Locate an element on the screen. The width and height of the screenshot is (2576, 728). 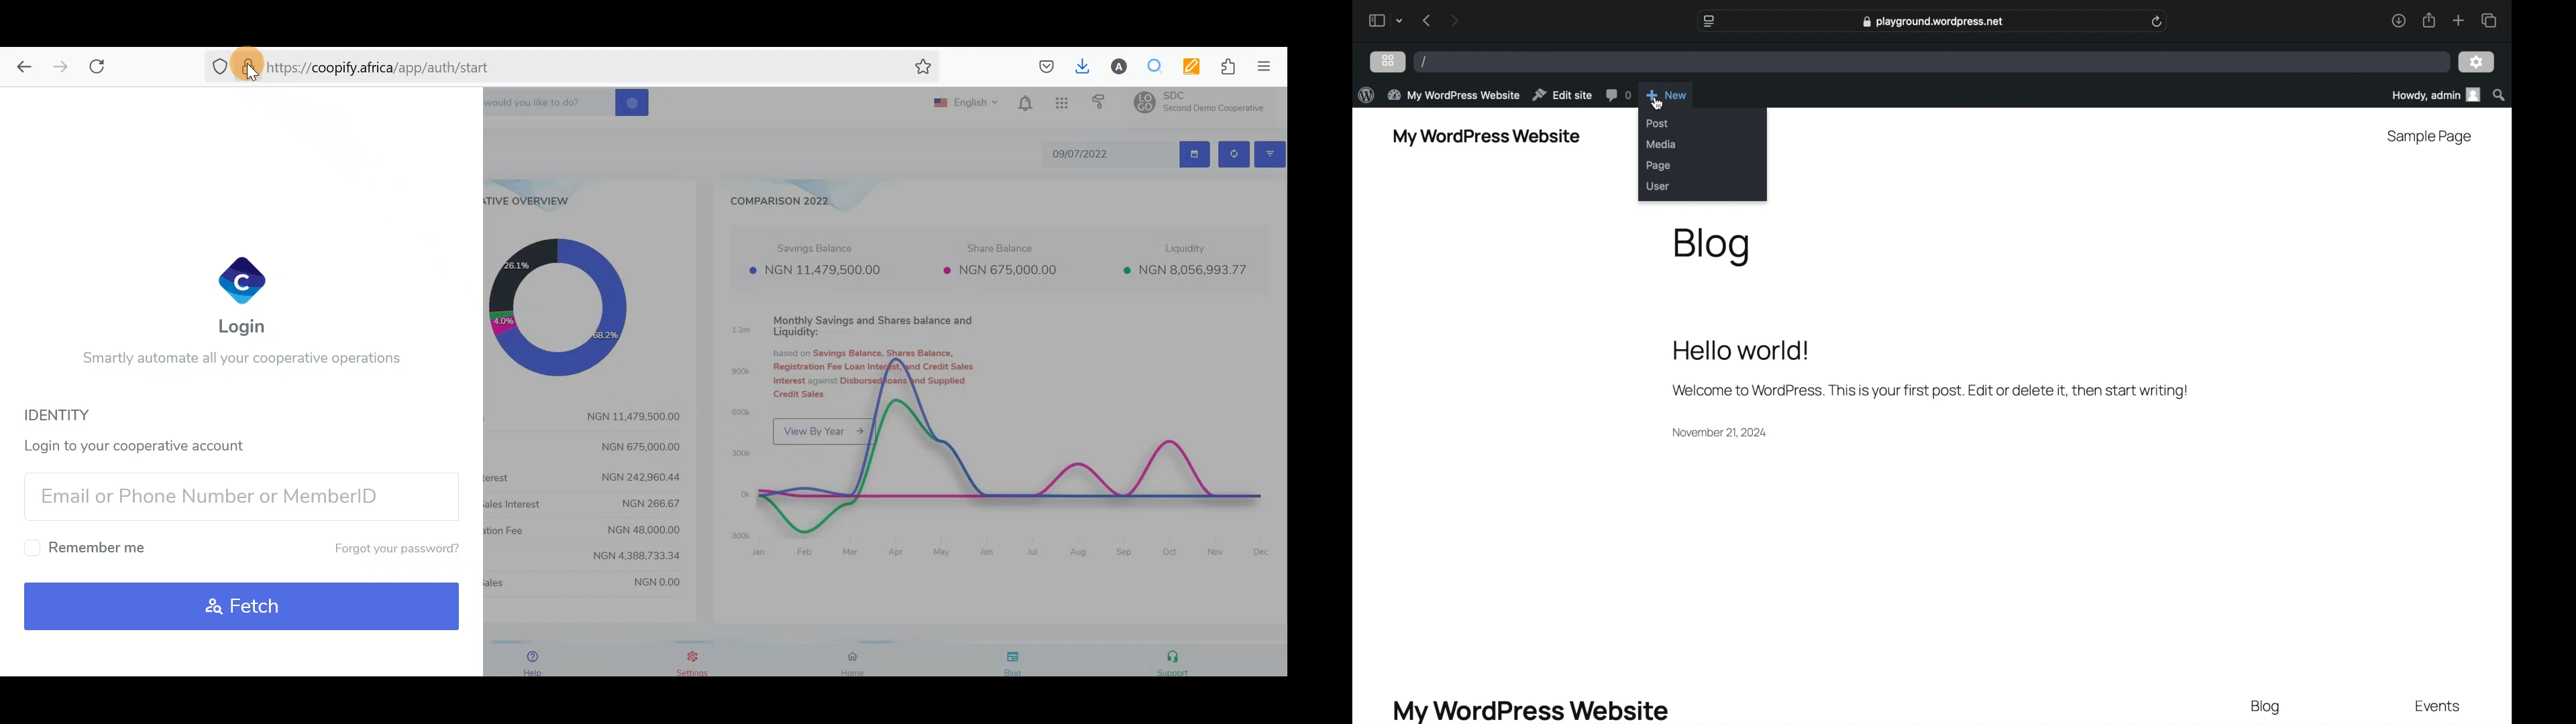
page is located at coordinates (1660, 166).